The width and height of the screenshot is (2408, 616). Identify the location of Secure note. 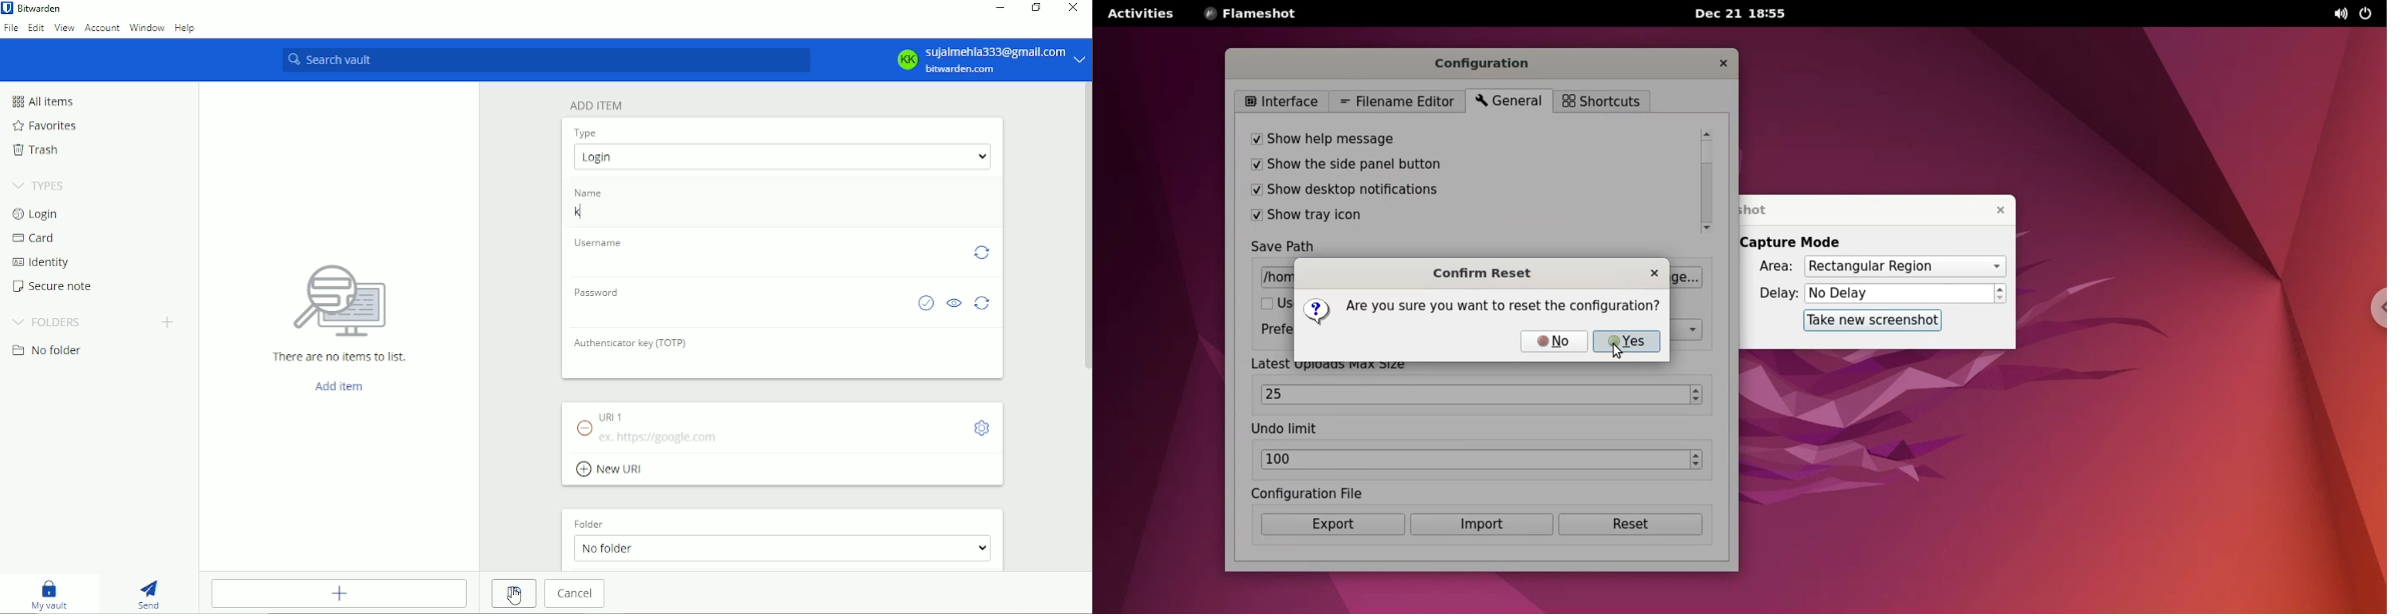
(53, 286).